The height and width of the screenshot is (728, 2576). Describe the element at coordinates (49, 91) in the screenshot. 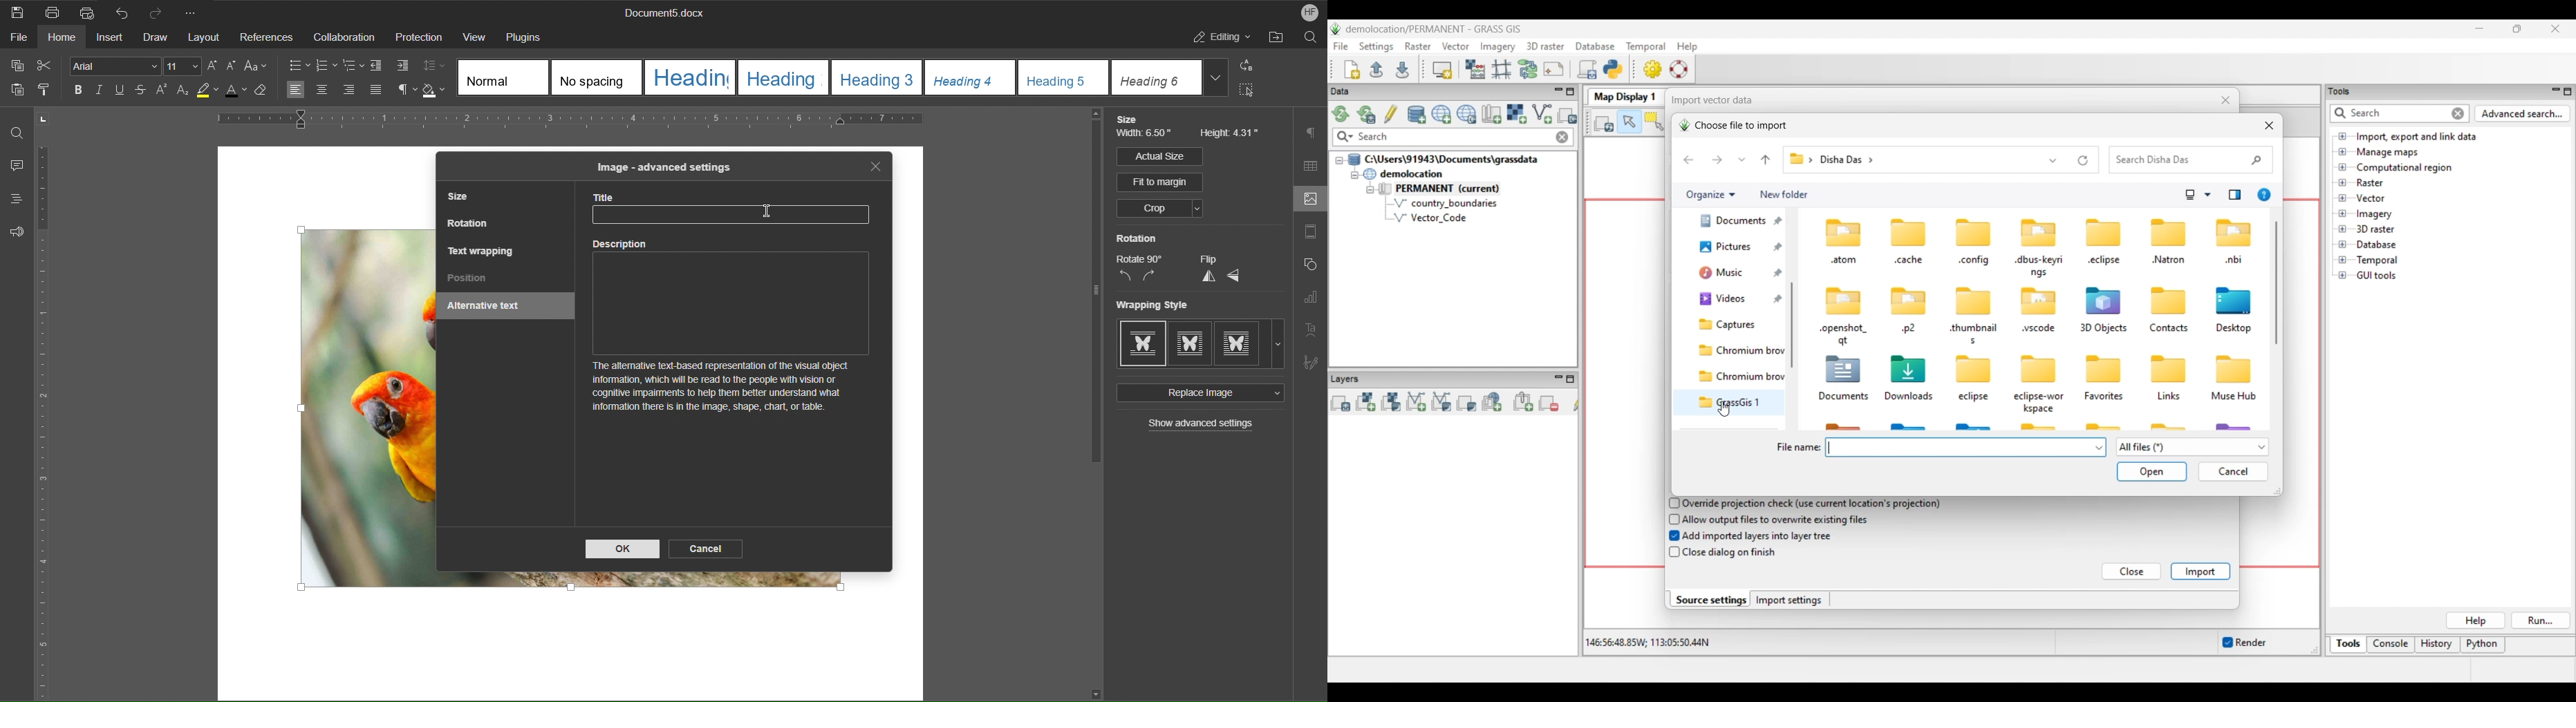

I see `Copy Style` at that location.